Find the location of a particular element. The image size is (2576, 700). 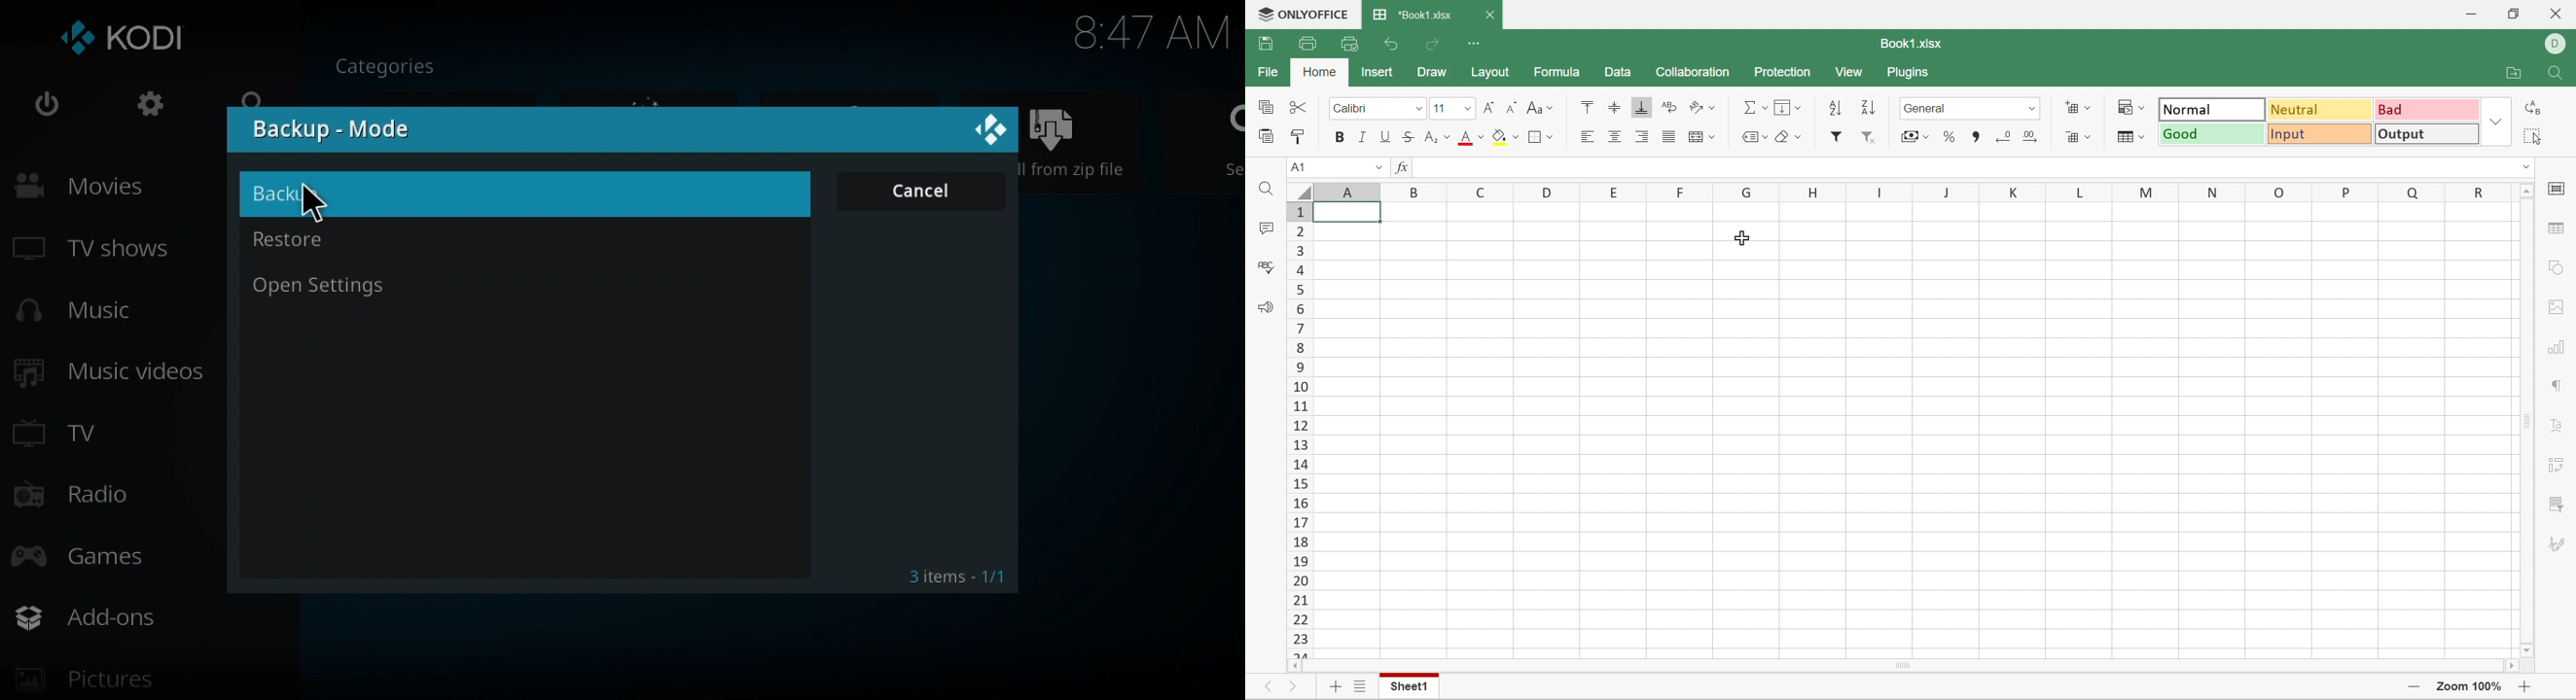

Scroll up is located at coordinates (2527, 190).